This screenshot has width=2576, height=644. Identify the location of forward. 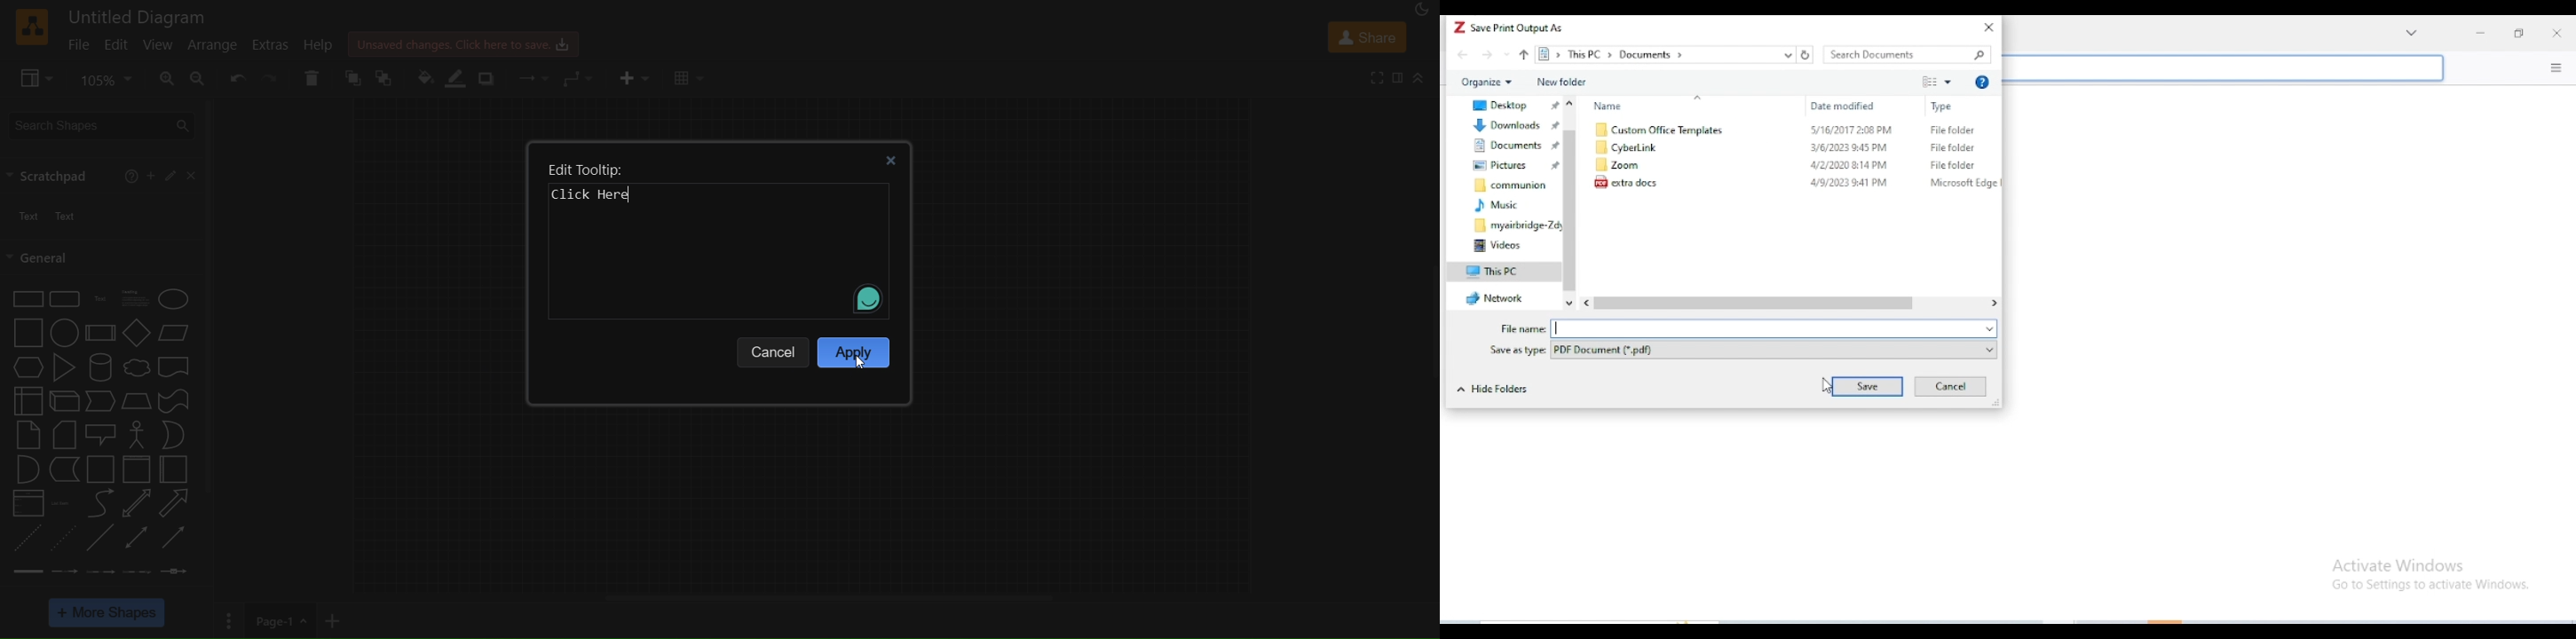
(1487, 54).